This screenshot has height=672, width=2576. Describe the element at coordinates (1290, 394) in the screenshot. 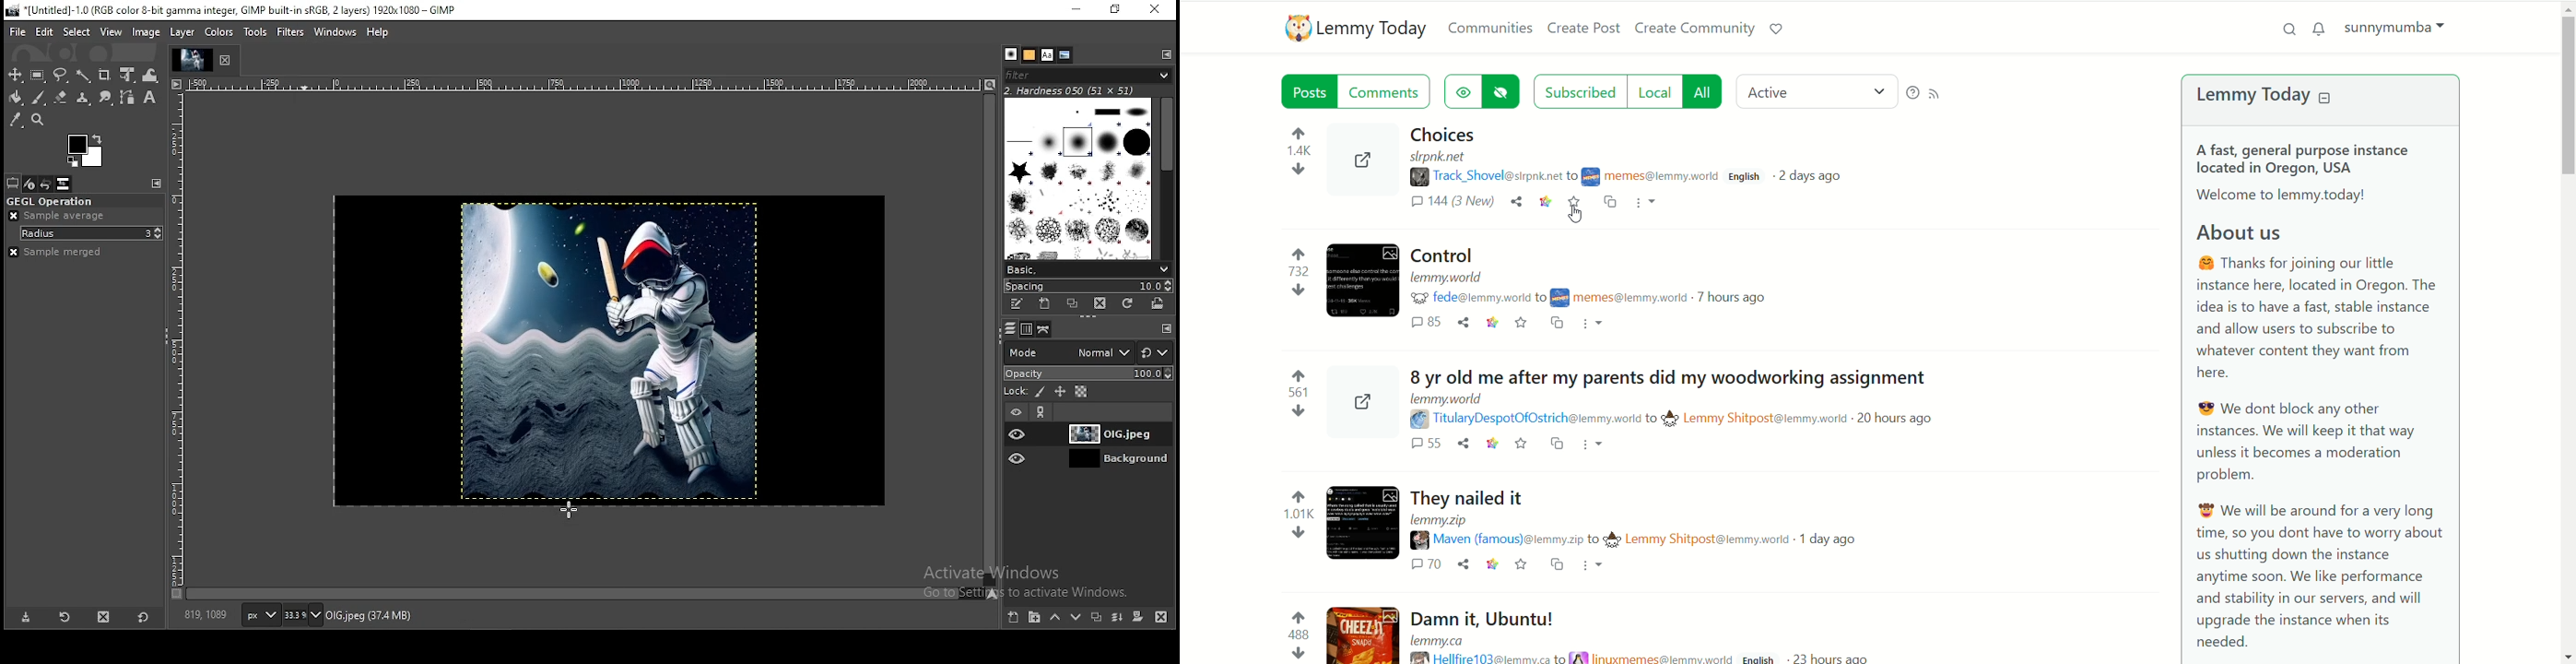

I see `votes` at that location.